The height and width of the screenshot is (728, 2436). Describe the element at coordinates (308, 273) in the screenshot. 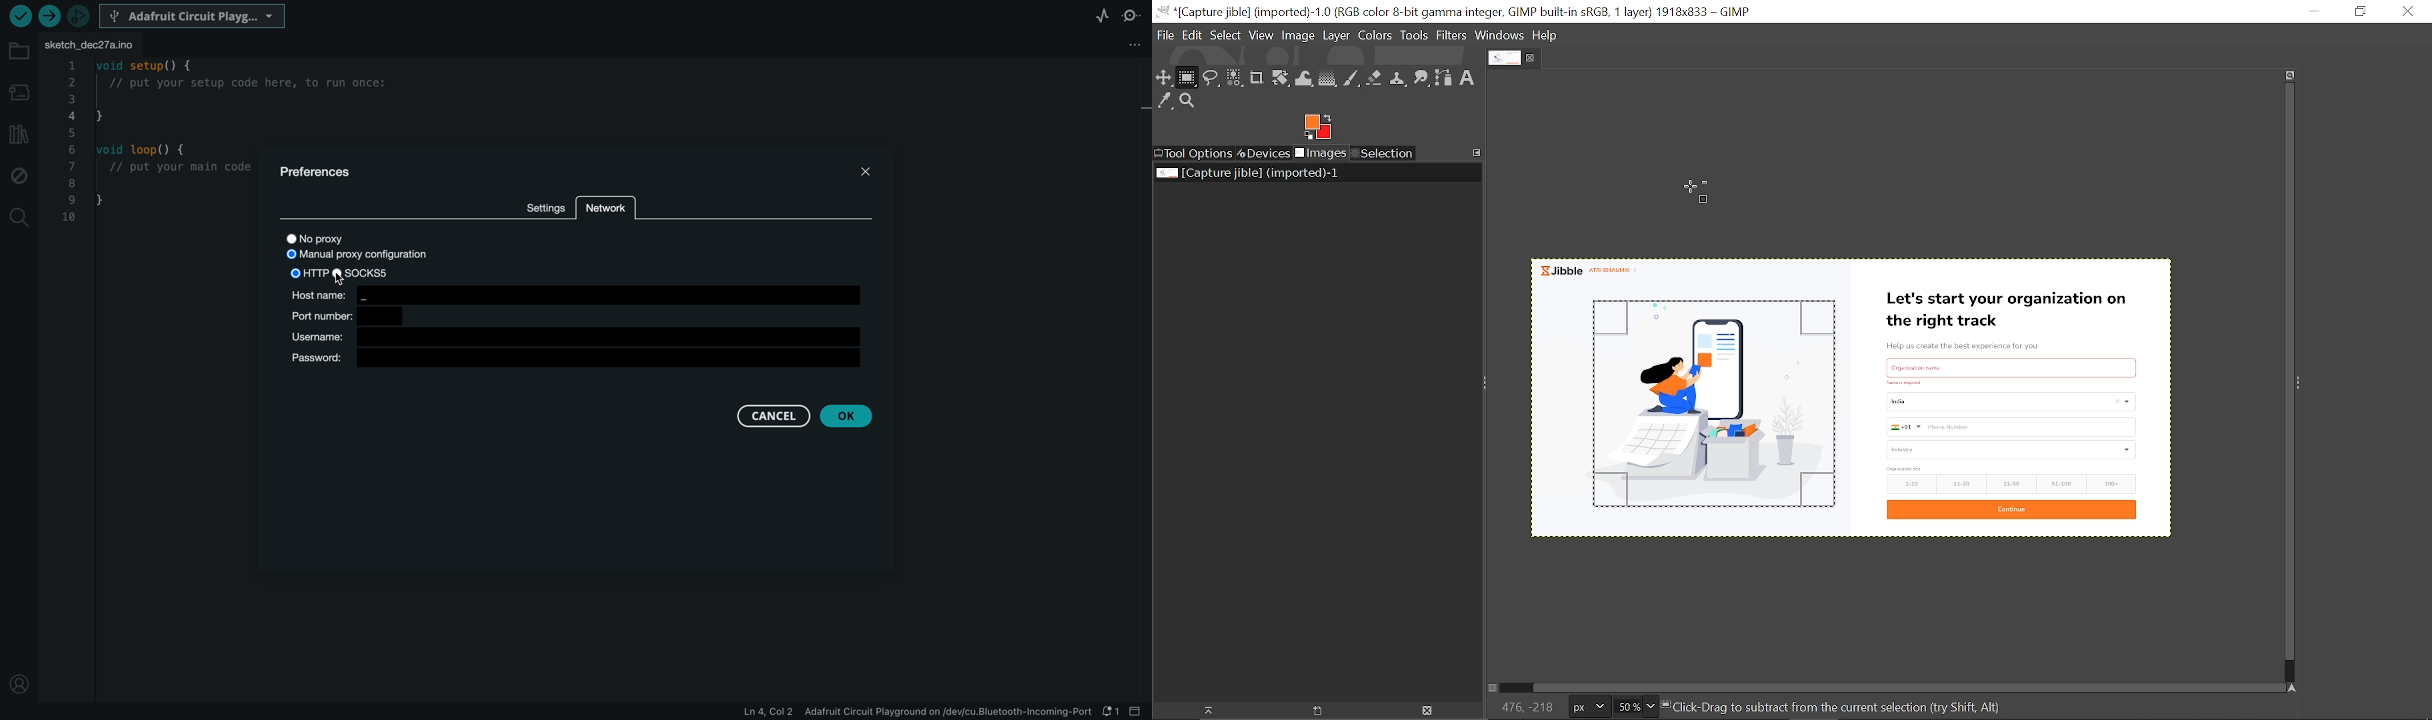

I see `HTTP` at that location.